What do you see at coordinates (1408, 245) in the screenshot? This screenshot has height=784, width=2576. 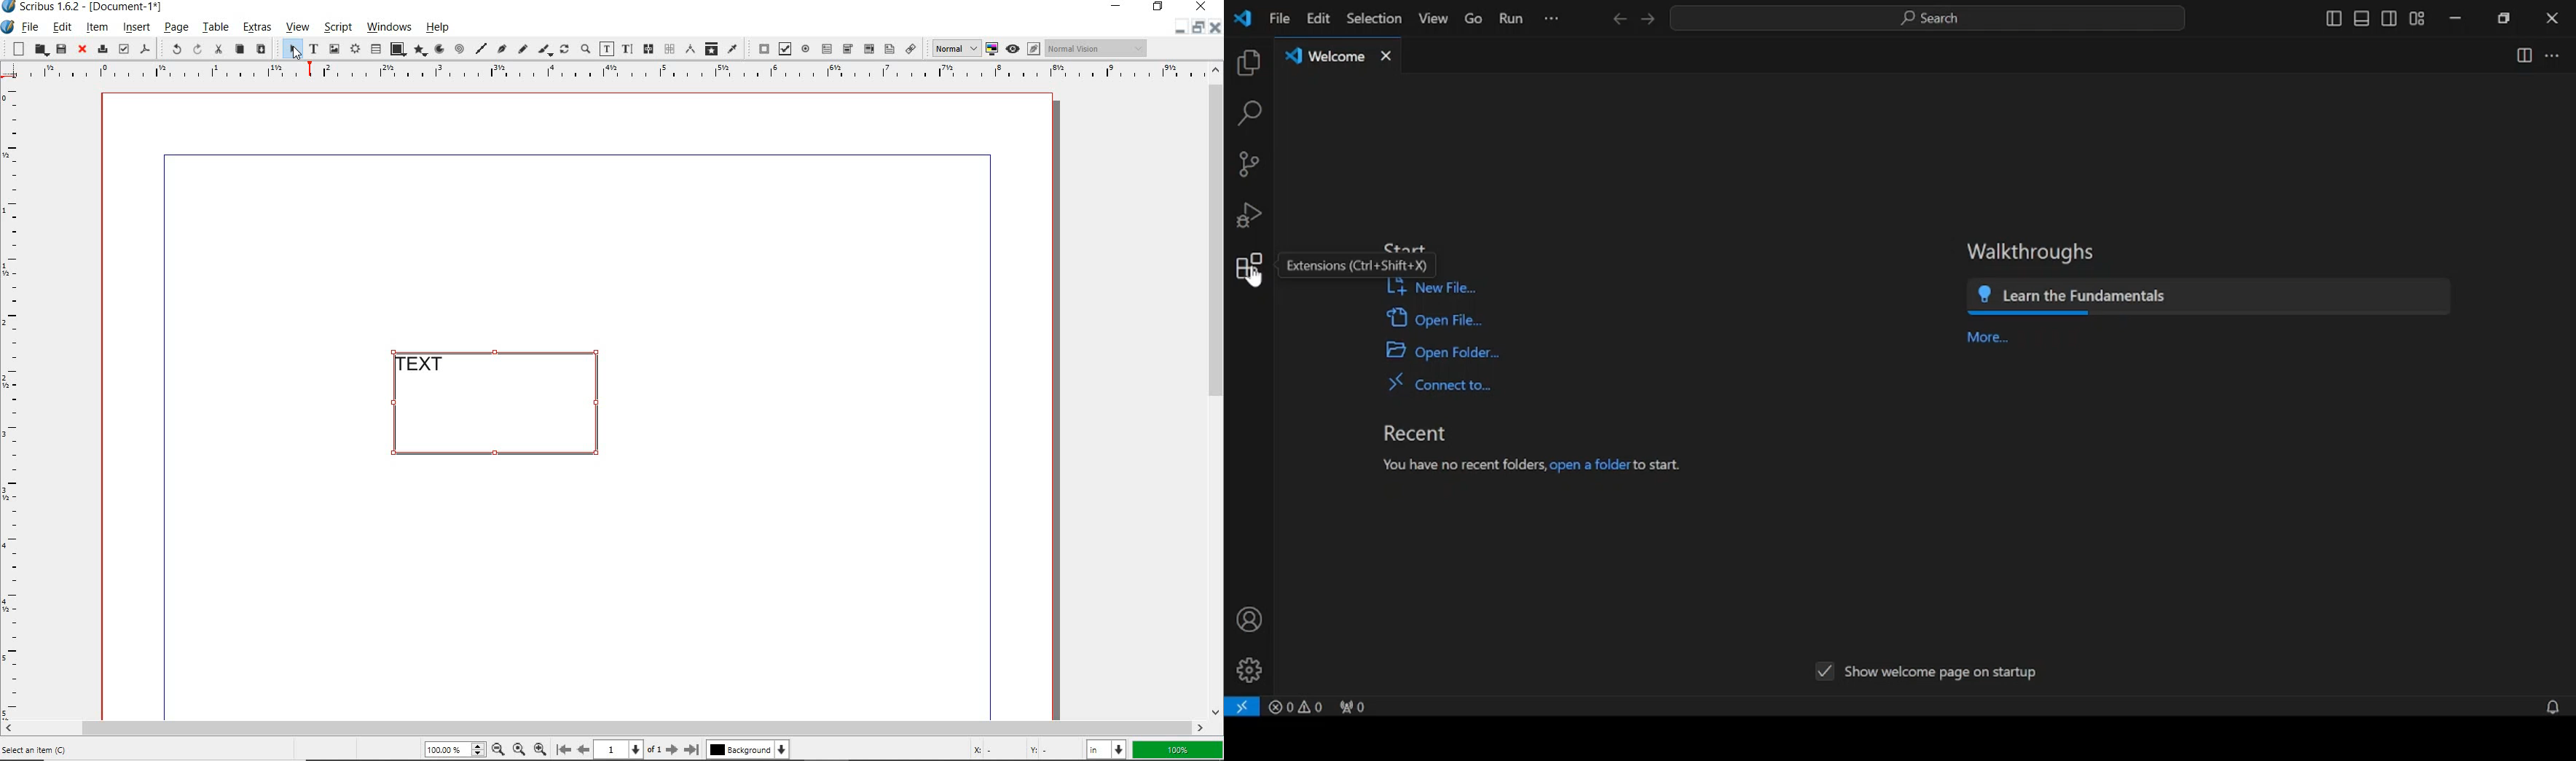 I see `start` at bounding box center [1408, 245].